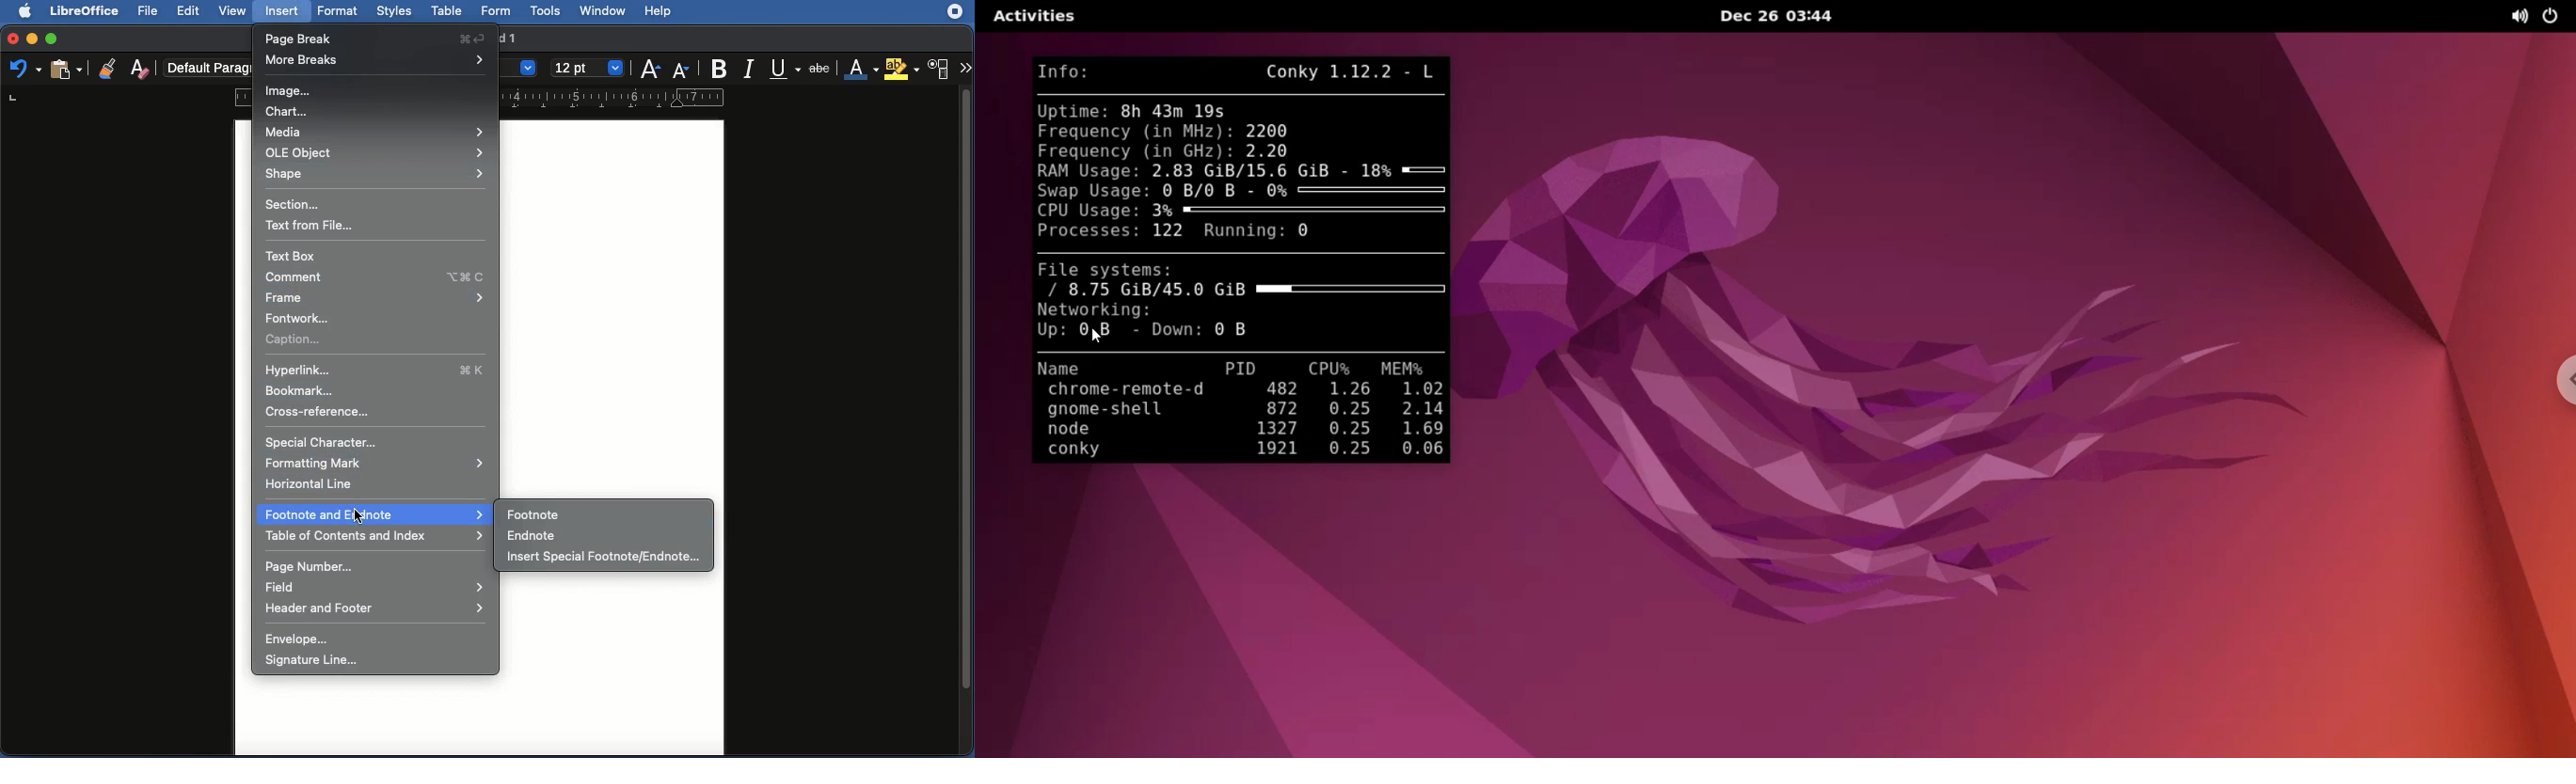 The height and width of the screenshot is (784, 2576). Describe the element at coordinates (532, 534) in the screenshot. I see `Endnote` at that location.